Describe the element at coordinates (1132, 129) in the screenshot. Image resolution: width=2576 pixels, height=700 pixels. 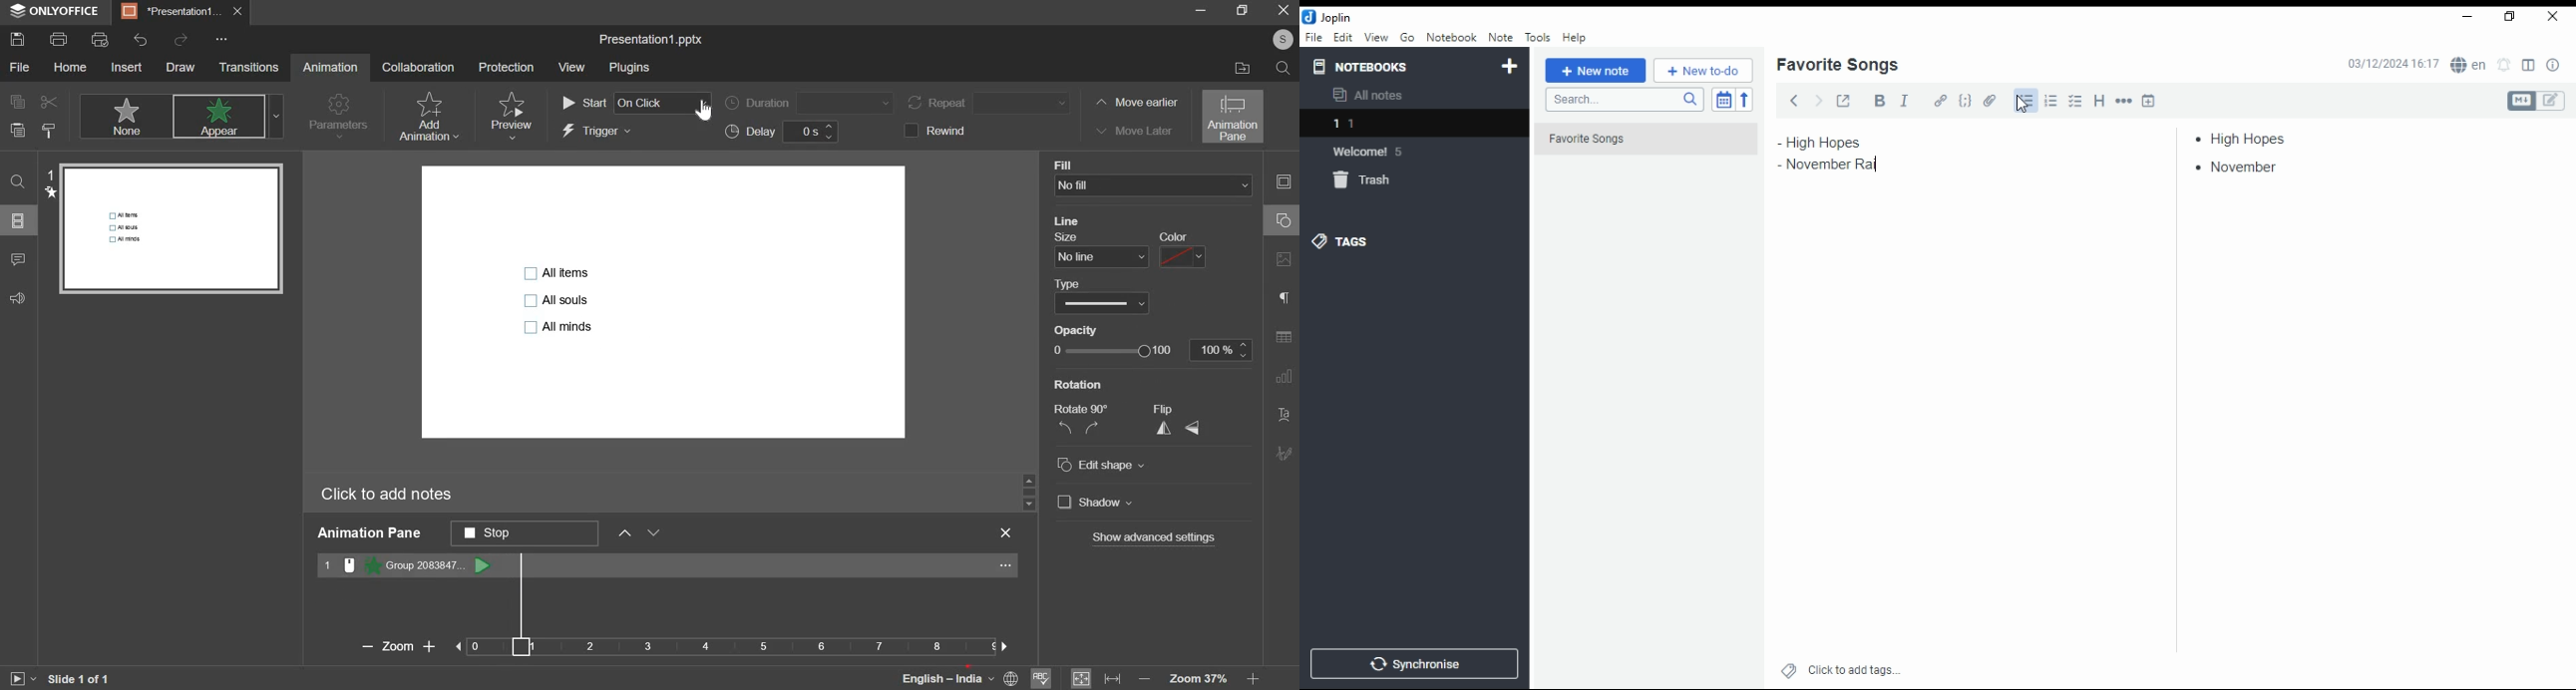
I see `move later` at that location.